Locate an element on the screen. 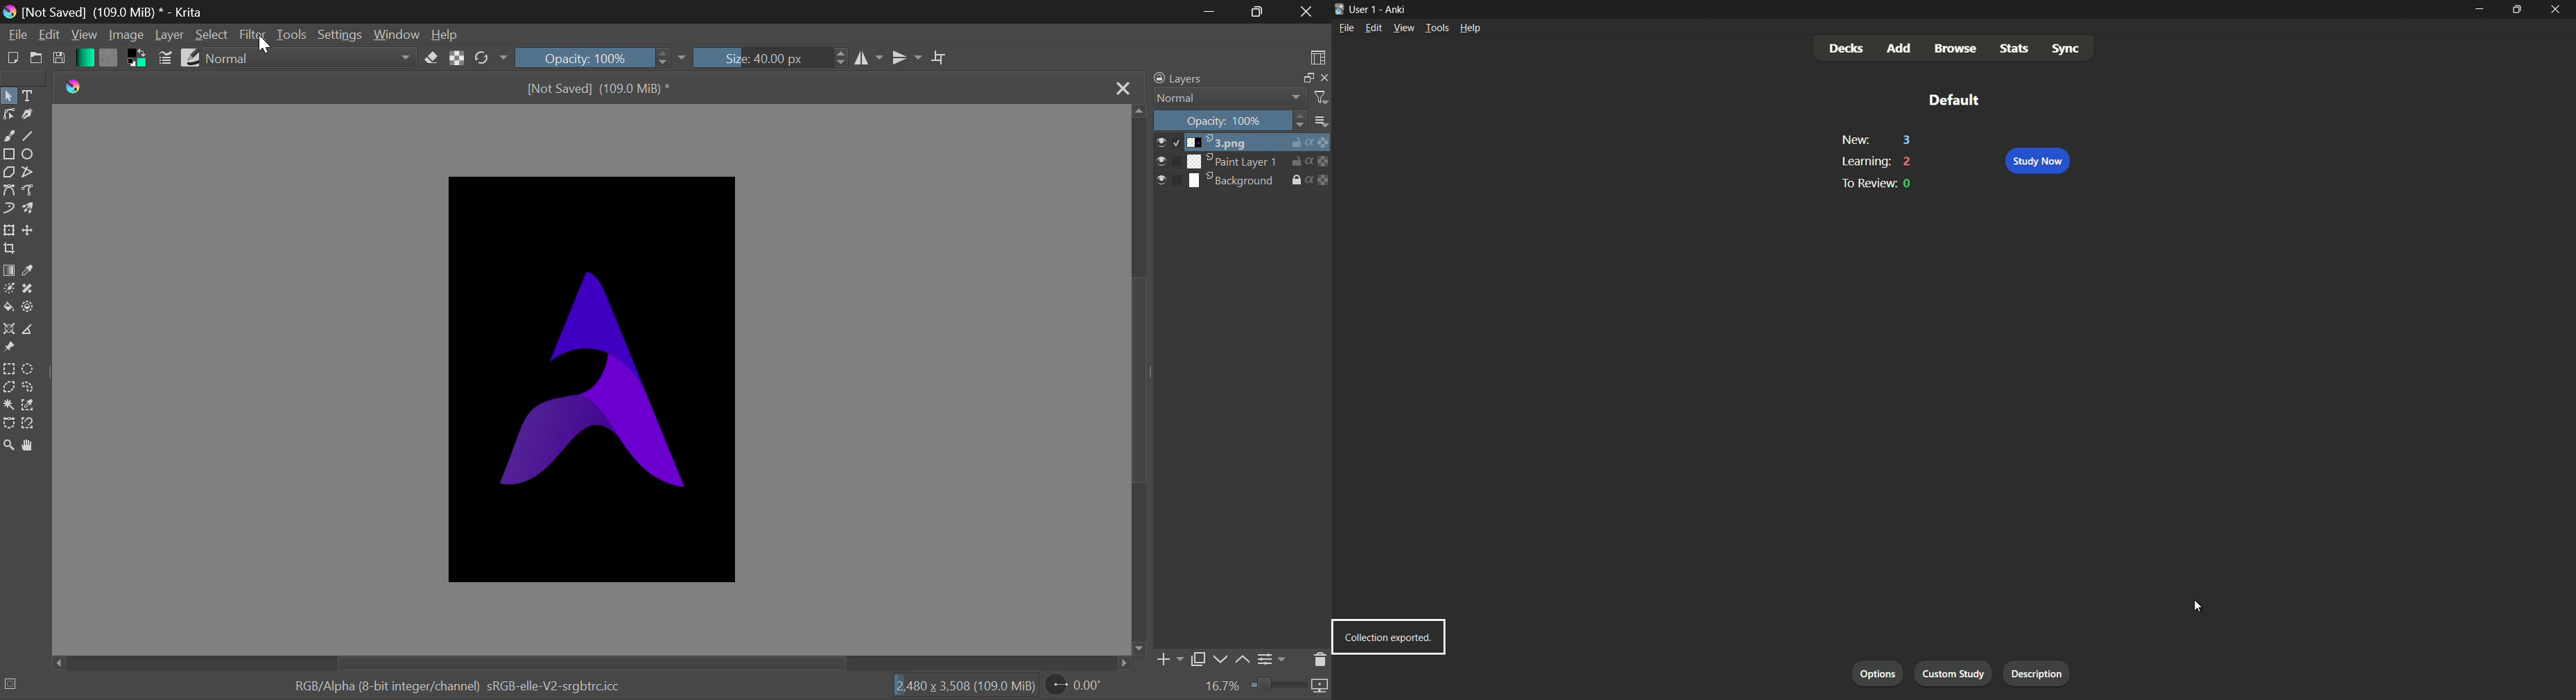 The height and width of the screenshot is (700, 2576). Reference Images is located at coordinates (9, 349).